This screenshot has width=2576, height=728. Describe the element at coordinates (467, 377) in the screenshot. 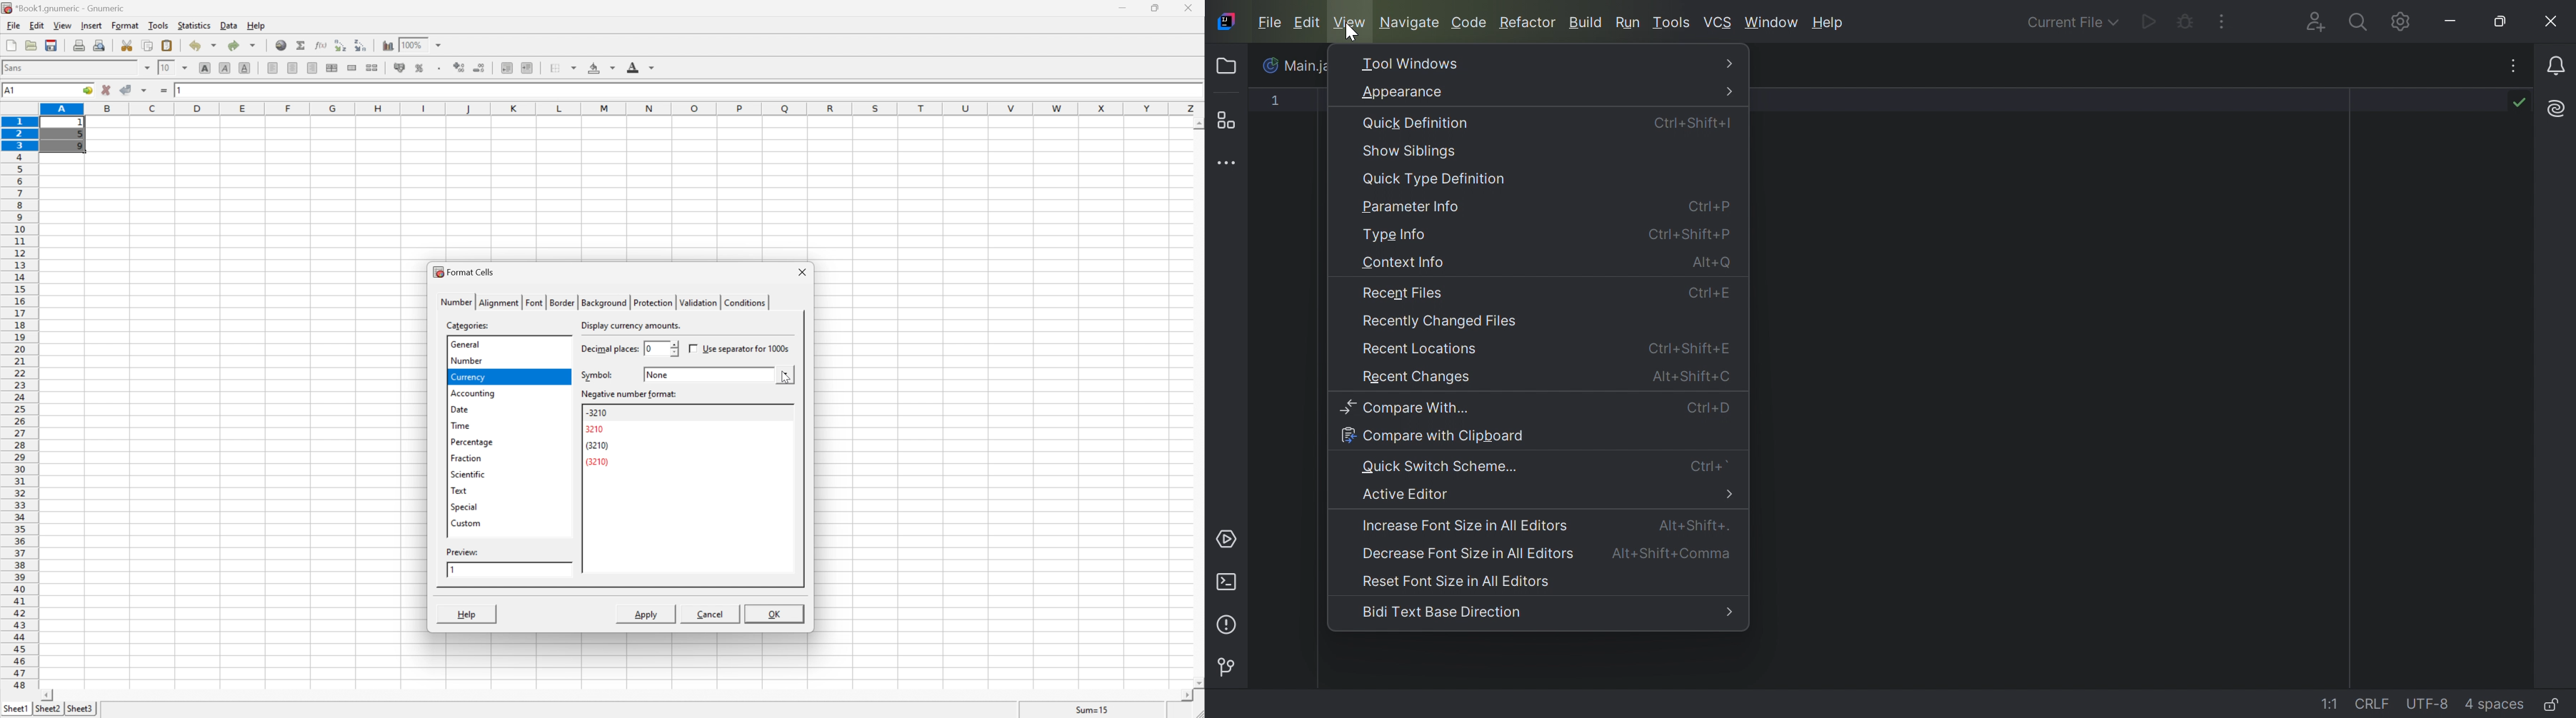

I see `currency` at that location.